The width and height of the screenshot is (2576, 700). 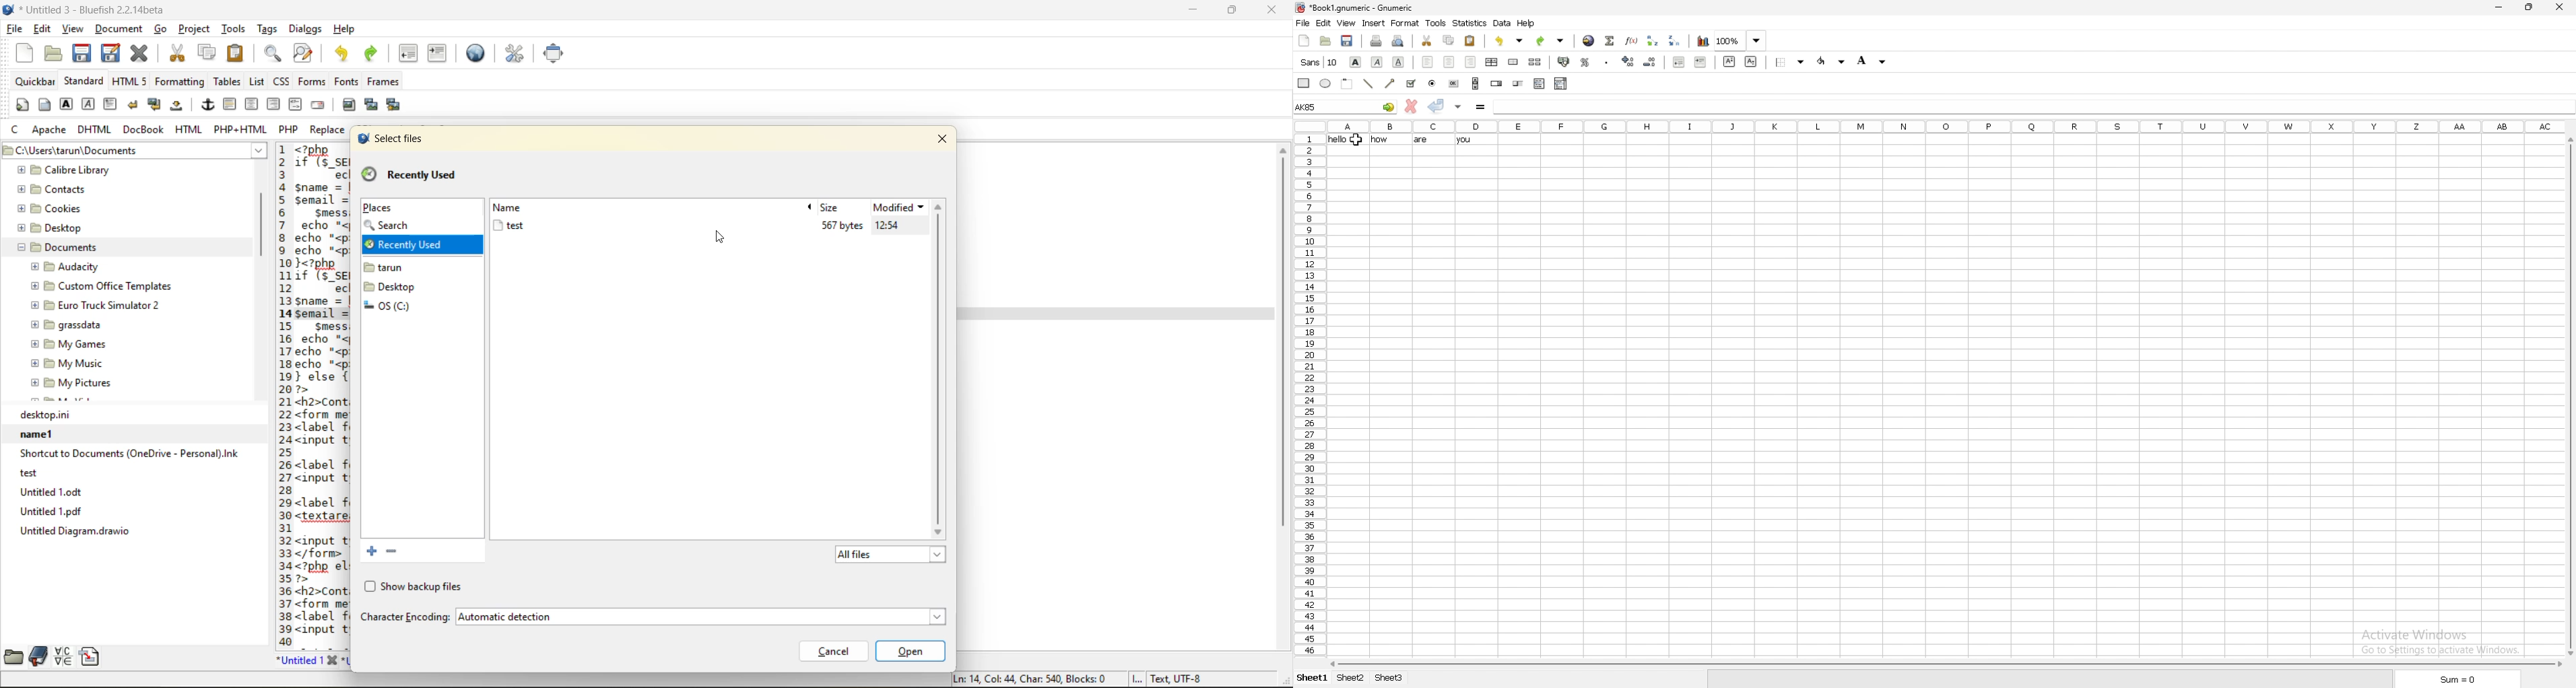 What do you see at coordinates (1411, 106) in the screenshot?
I see `cancel changes` at bounding box center [1411, 106].